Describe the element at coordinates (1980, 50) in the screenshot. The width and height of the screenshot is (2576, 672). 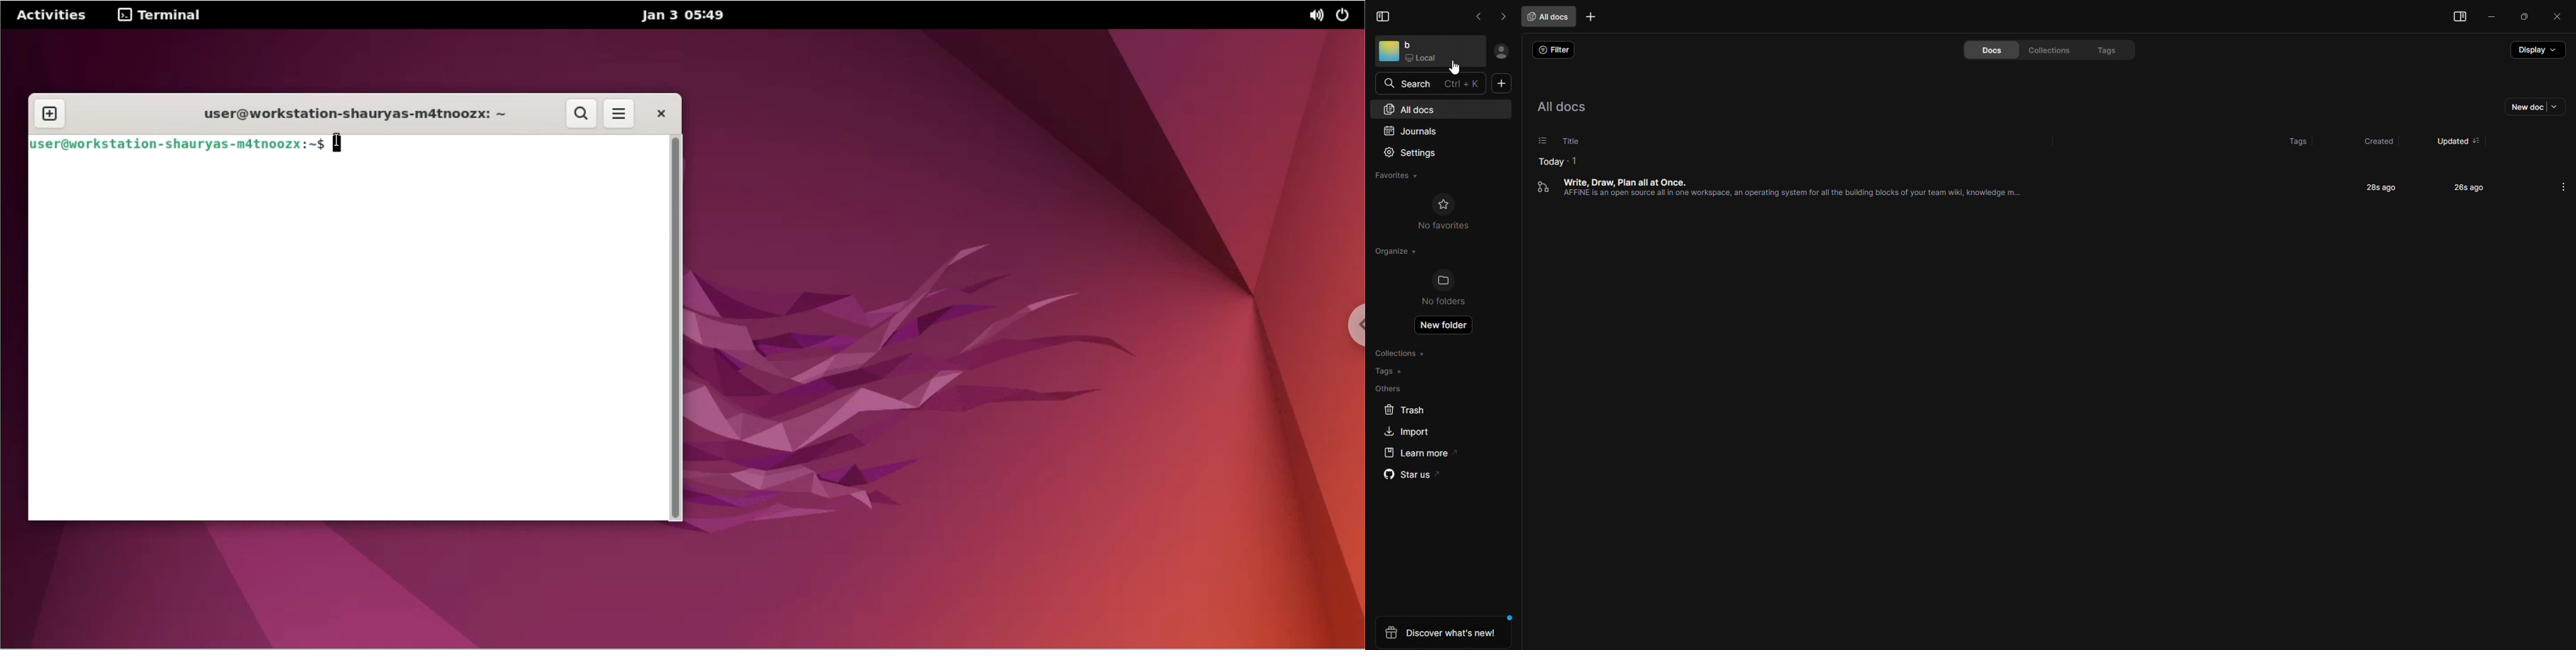
I see `docs` at that location.